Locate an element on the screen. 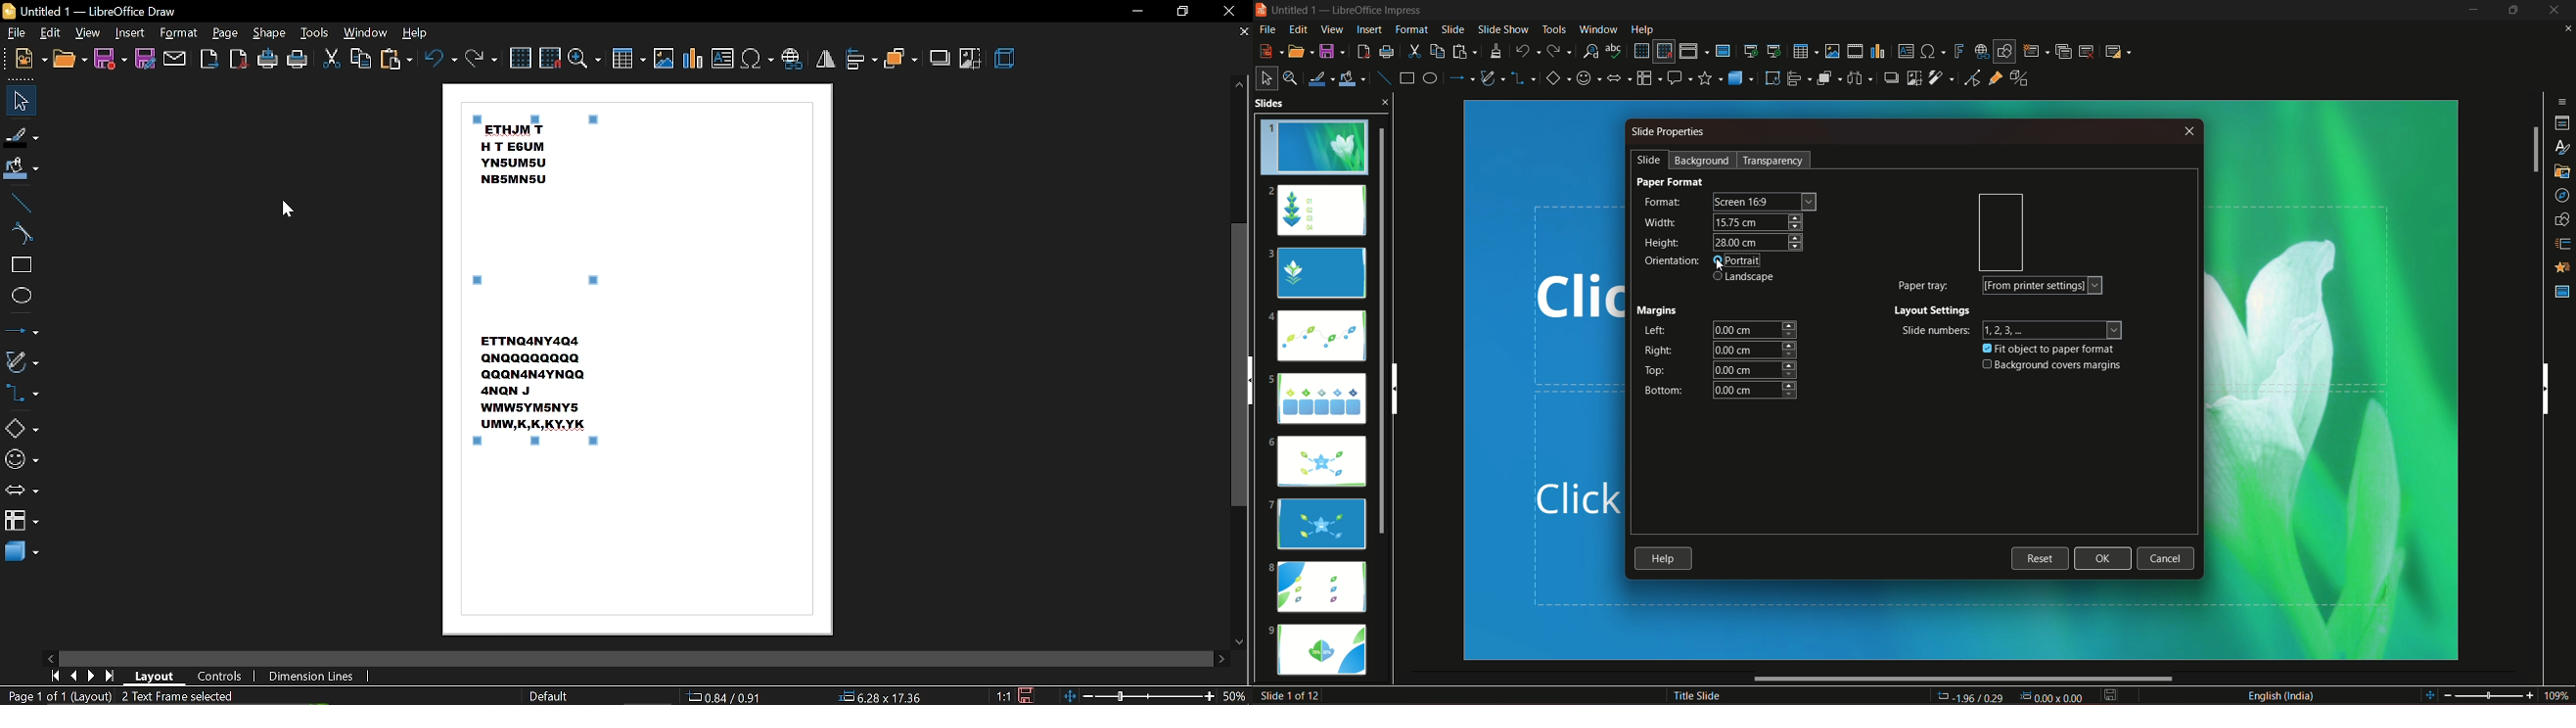  curves and polygon is located at coordinates (1494, 79).